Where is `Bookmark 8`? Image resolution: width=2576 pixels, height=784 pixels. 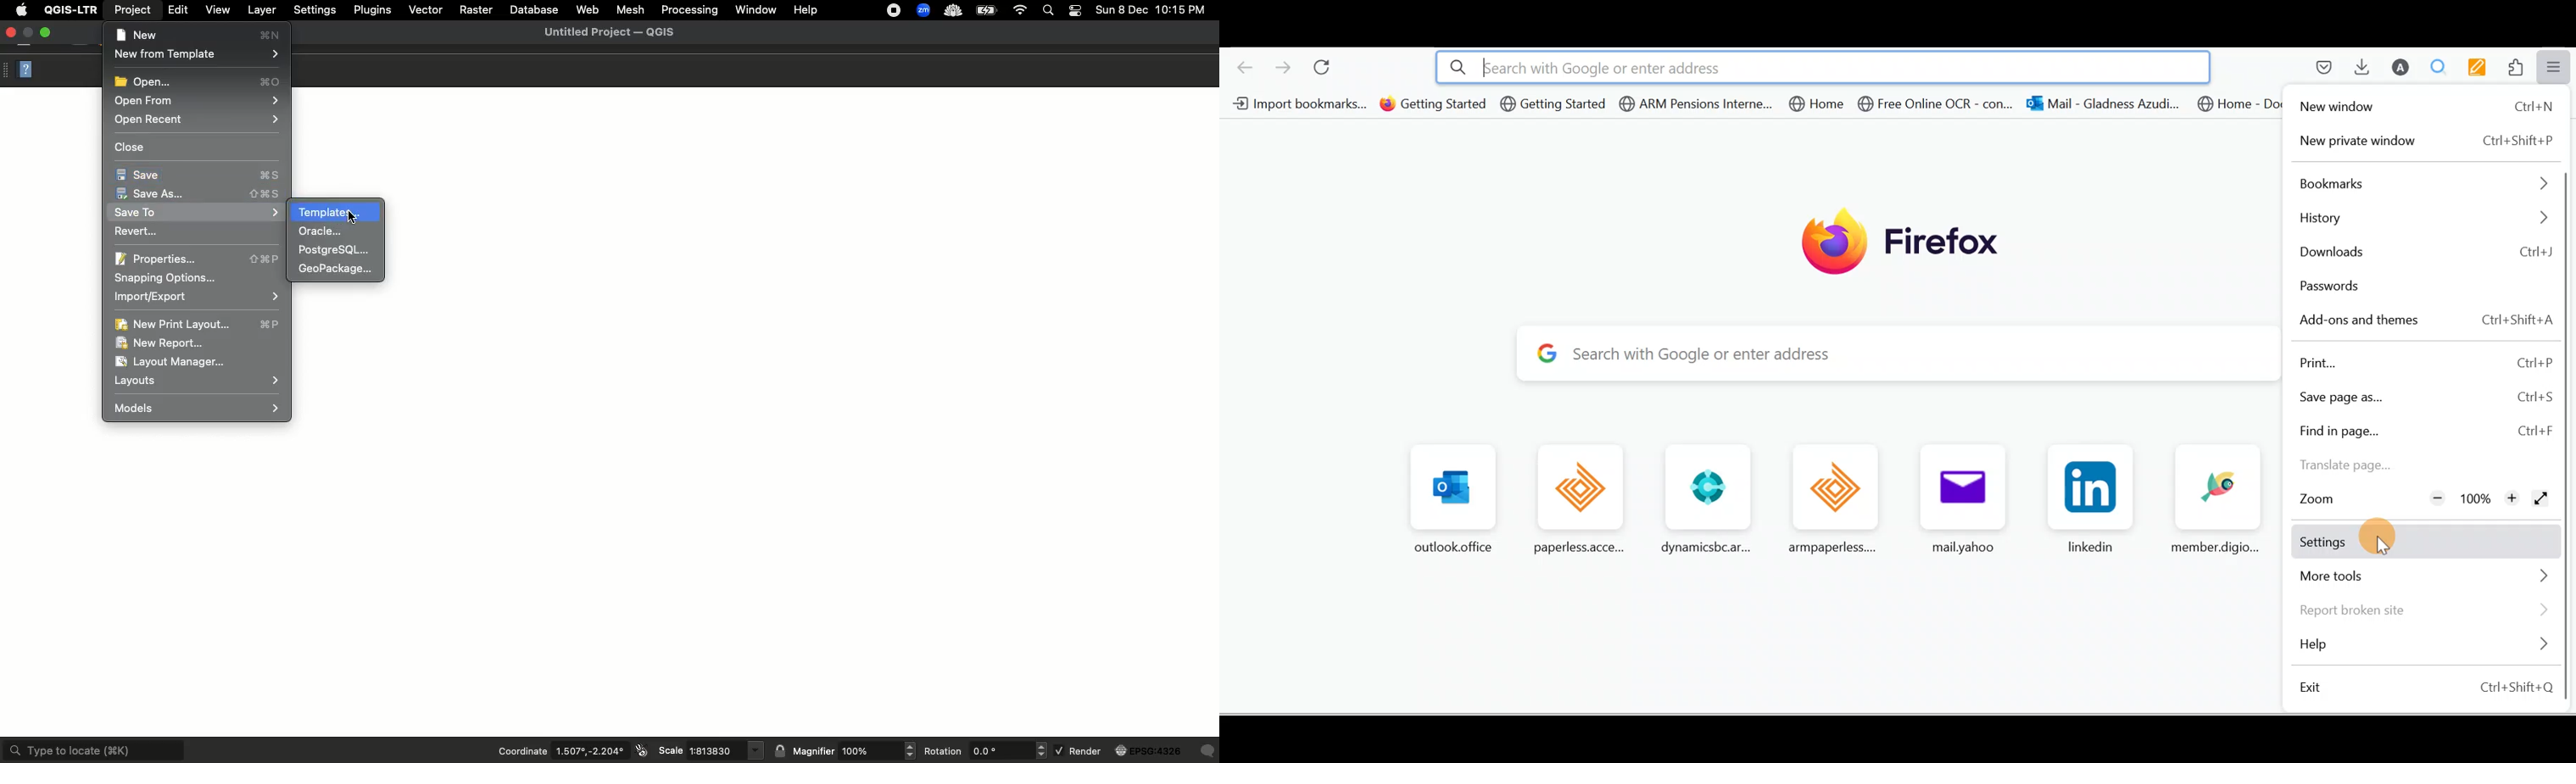
Bookmark 8 is located at coordinates (2233, 105).